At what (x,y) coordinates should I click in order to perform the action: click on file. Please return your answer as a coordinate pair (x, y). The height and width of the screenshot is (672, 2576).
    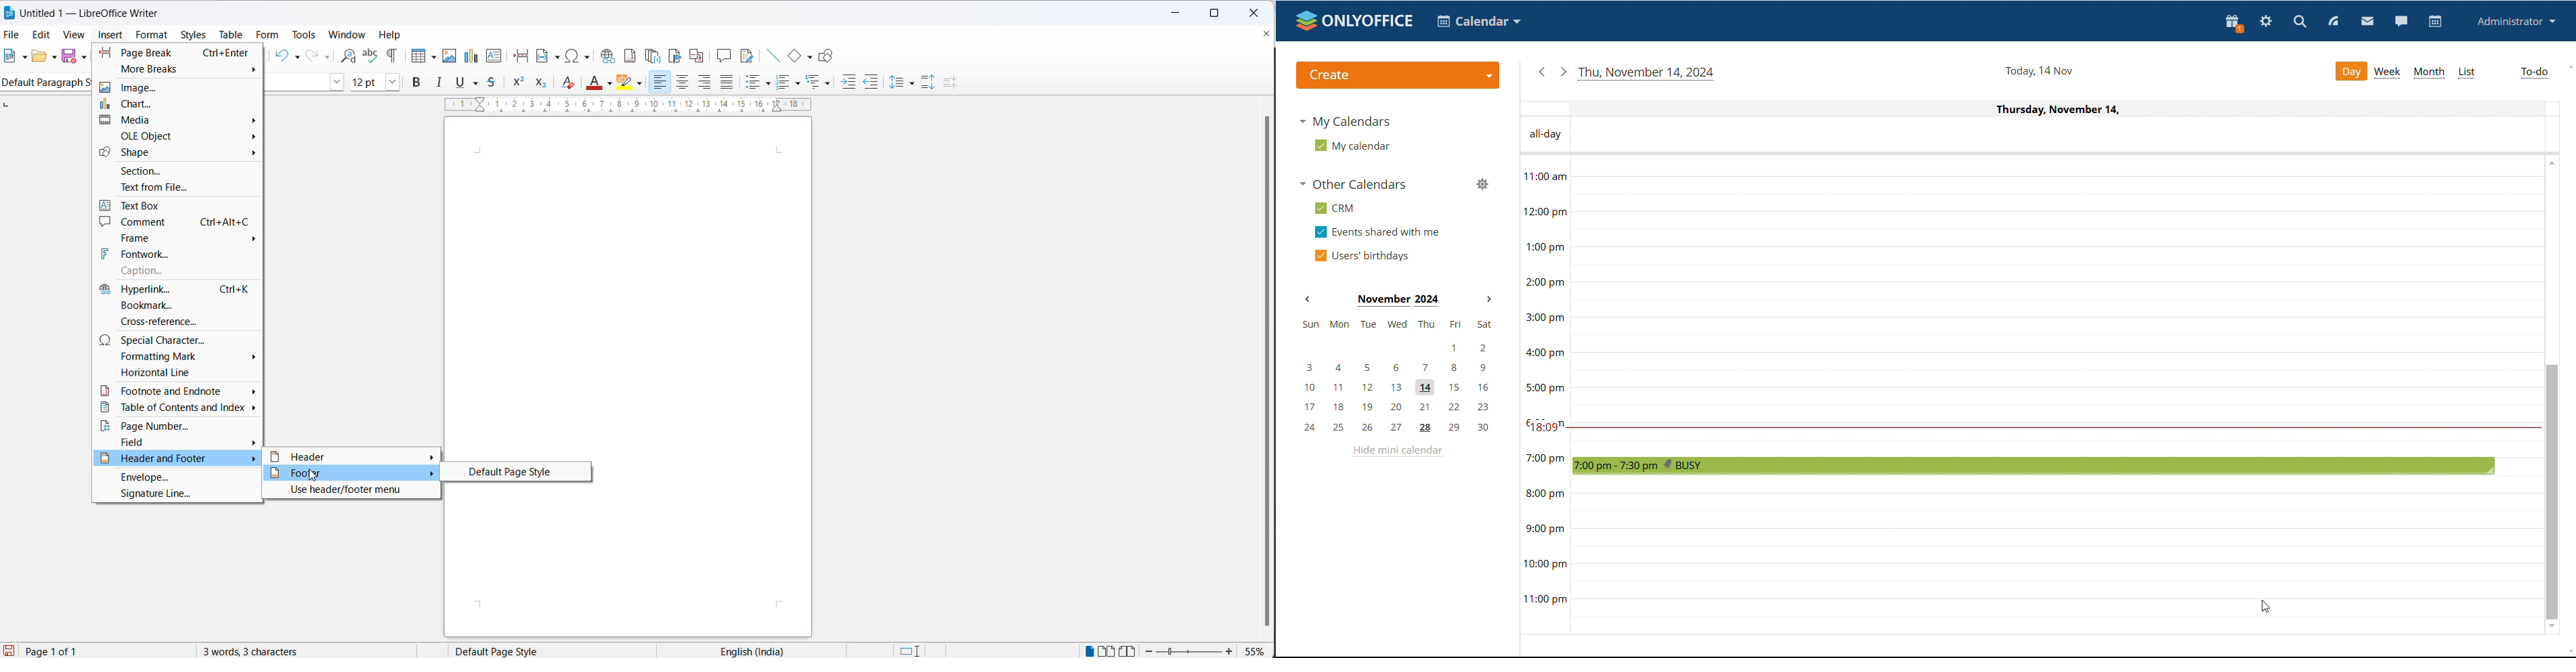
    Looking at the image, I should click on (13, 34).